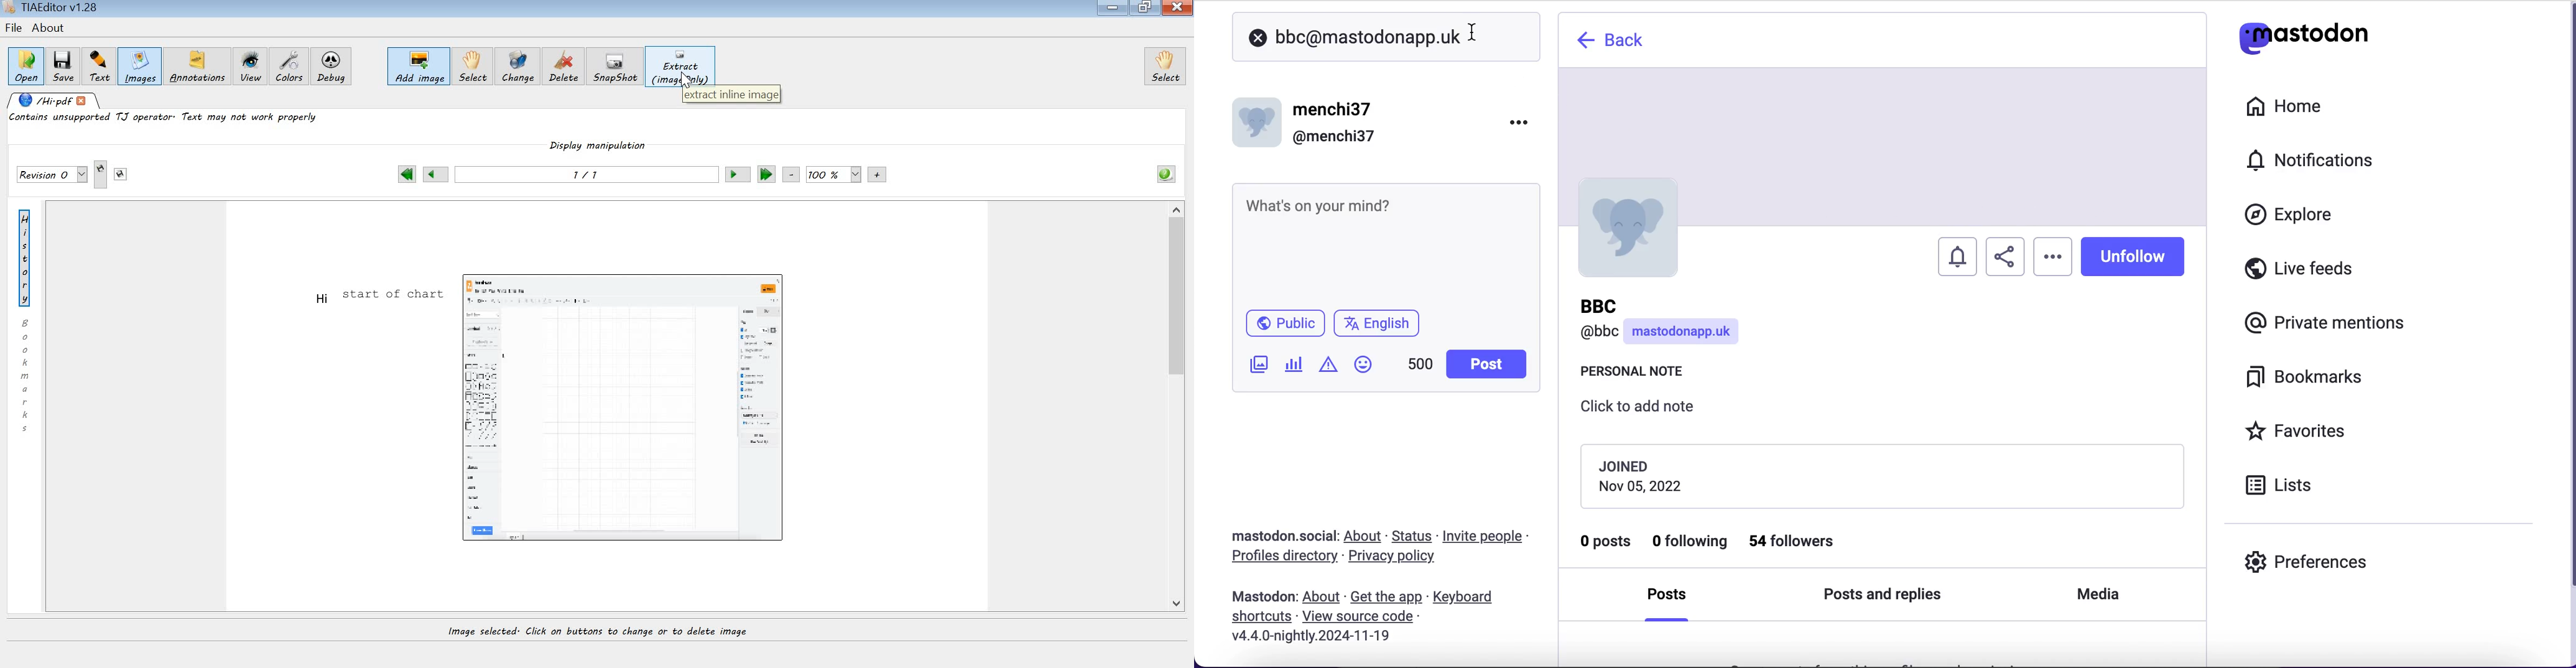 The image size is (2576, 672). I want to click on joining date, so click(1882, 475).